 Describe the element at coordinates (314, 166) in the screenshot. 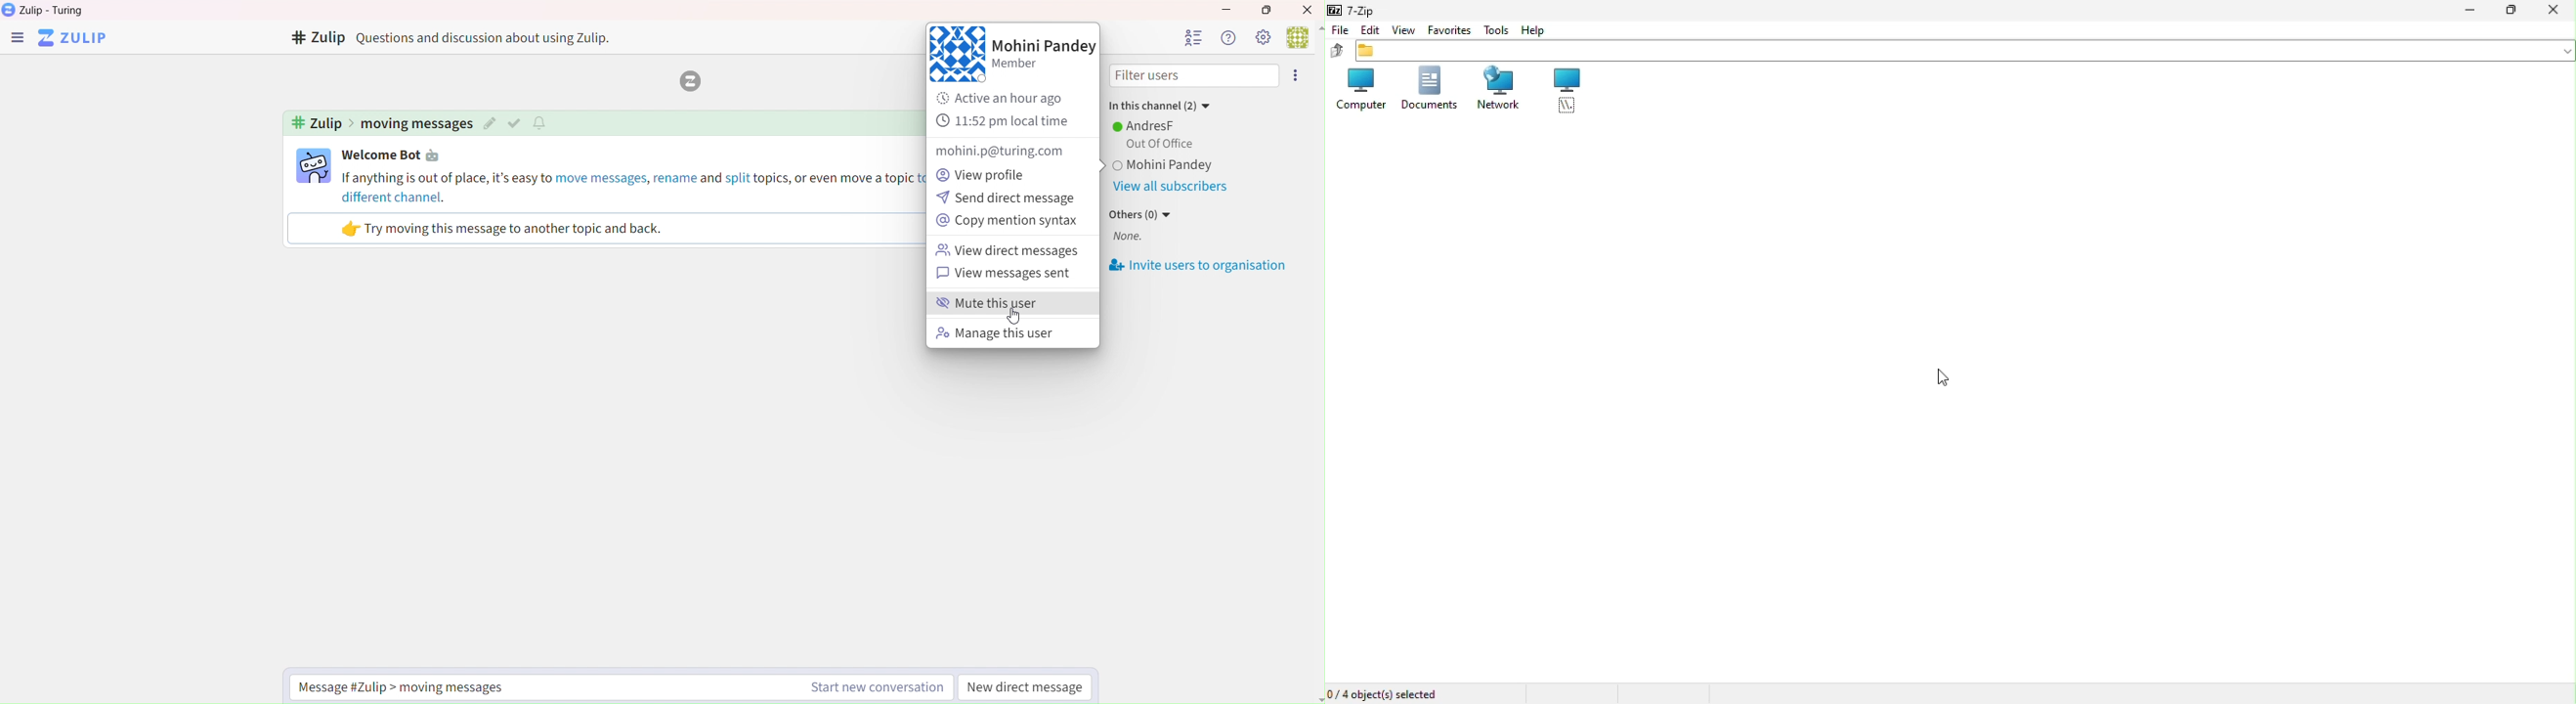

I see `user profile` at that location.